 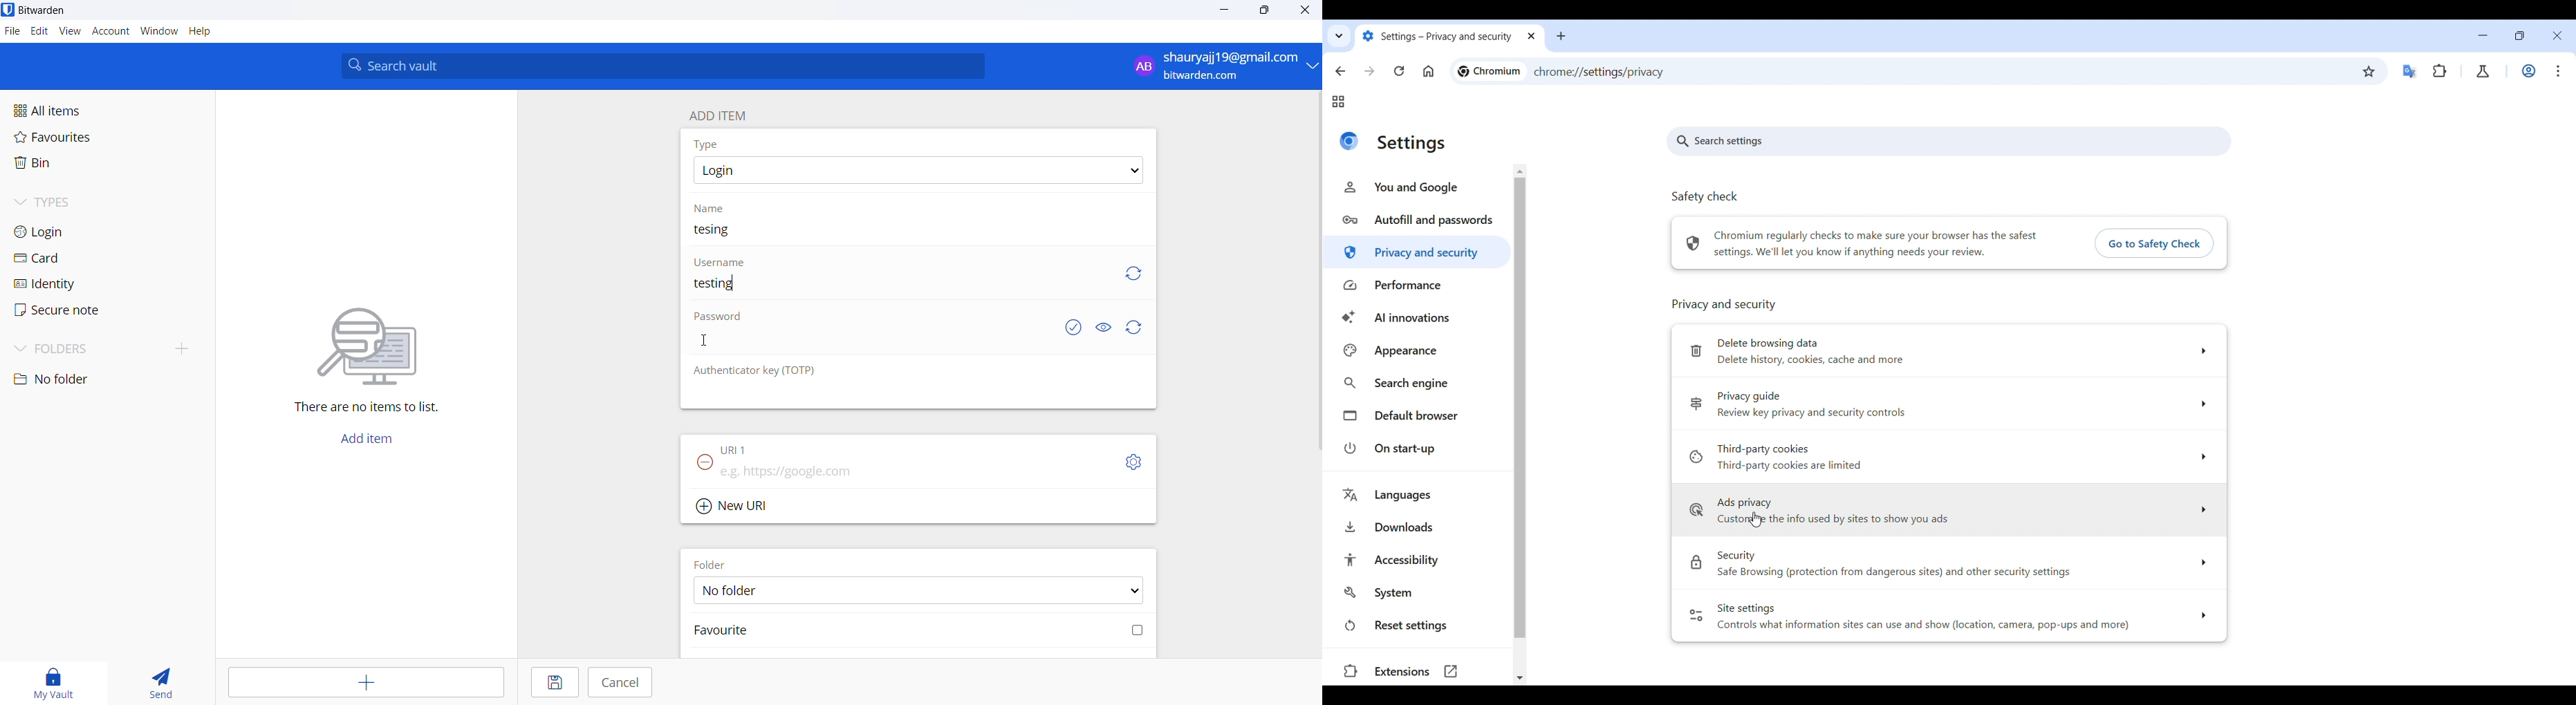 I want to click on Refresh , so click(x=1140, y=276).